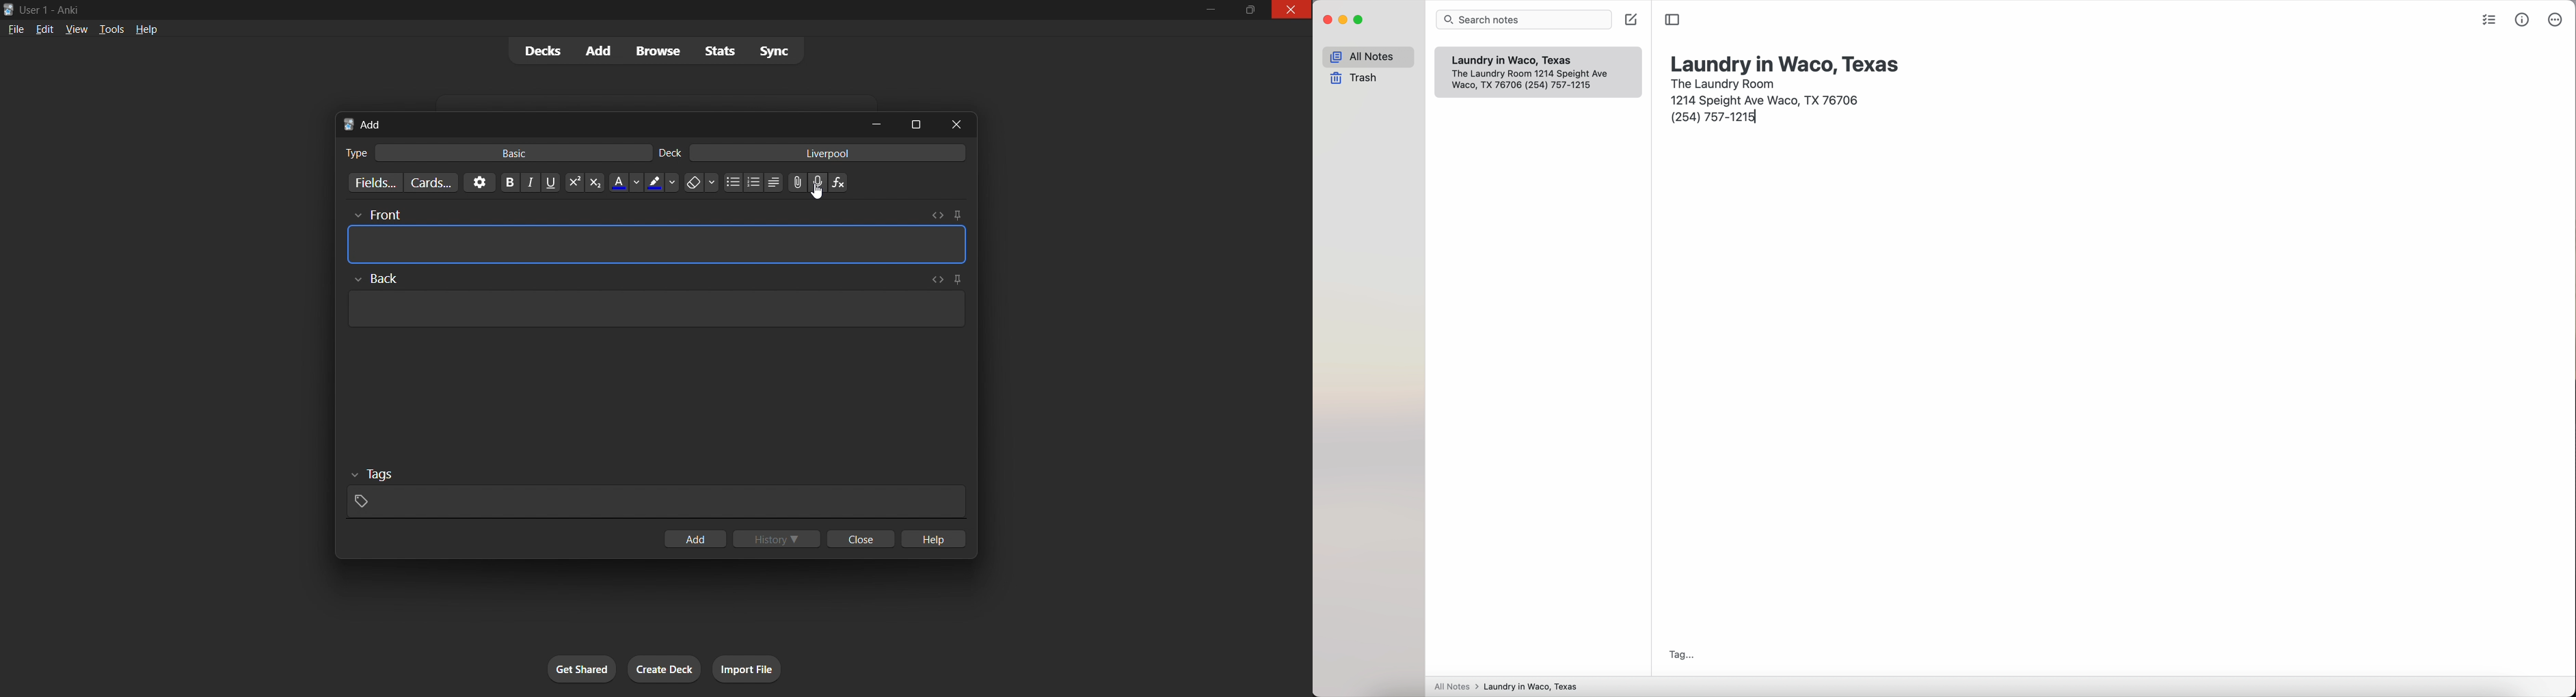 The width and height of the screenshot is (2576, 700). I want to click on file, so click(13, 30).